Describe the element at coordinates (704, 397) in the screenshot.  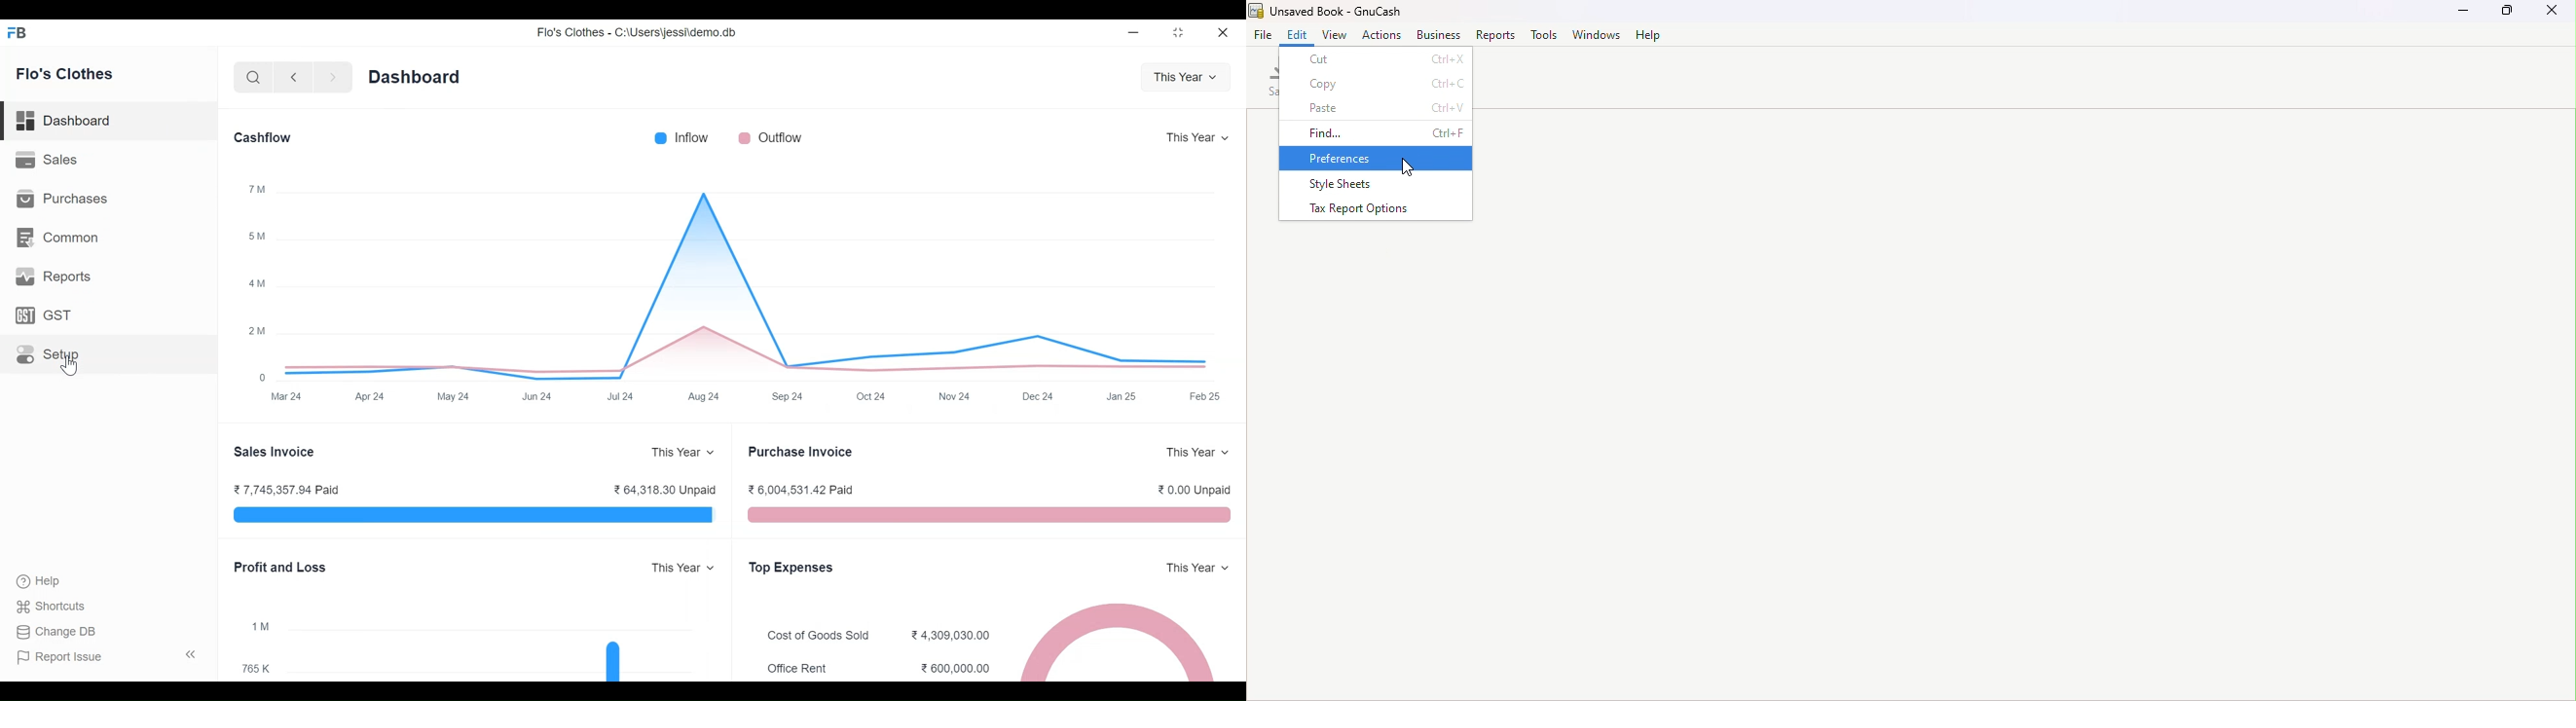
I see `aug 24` at that location.